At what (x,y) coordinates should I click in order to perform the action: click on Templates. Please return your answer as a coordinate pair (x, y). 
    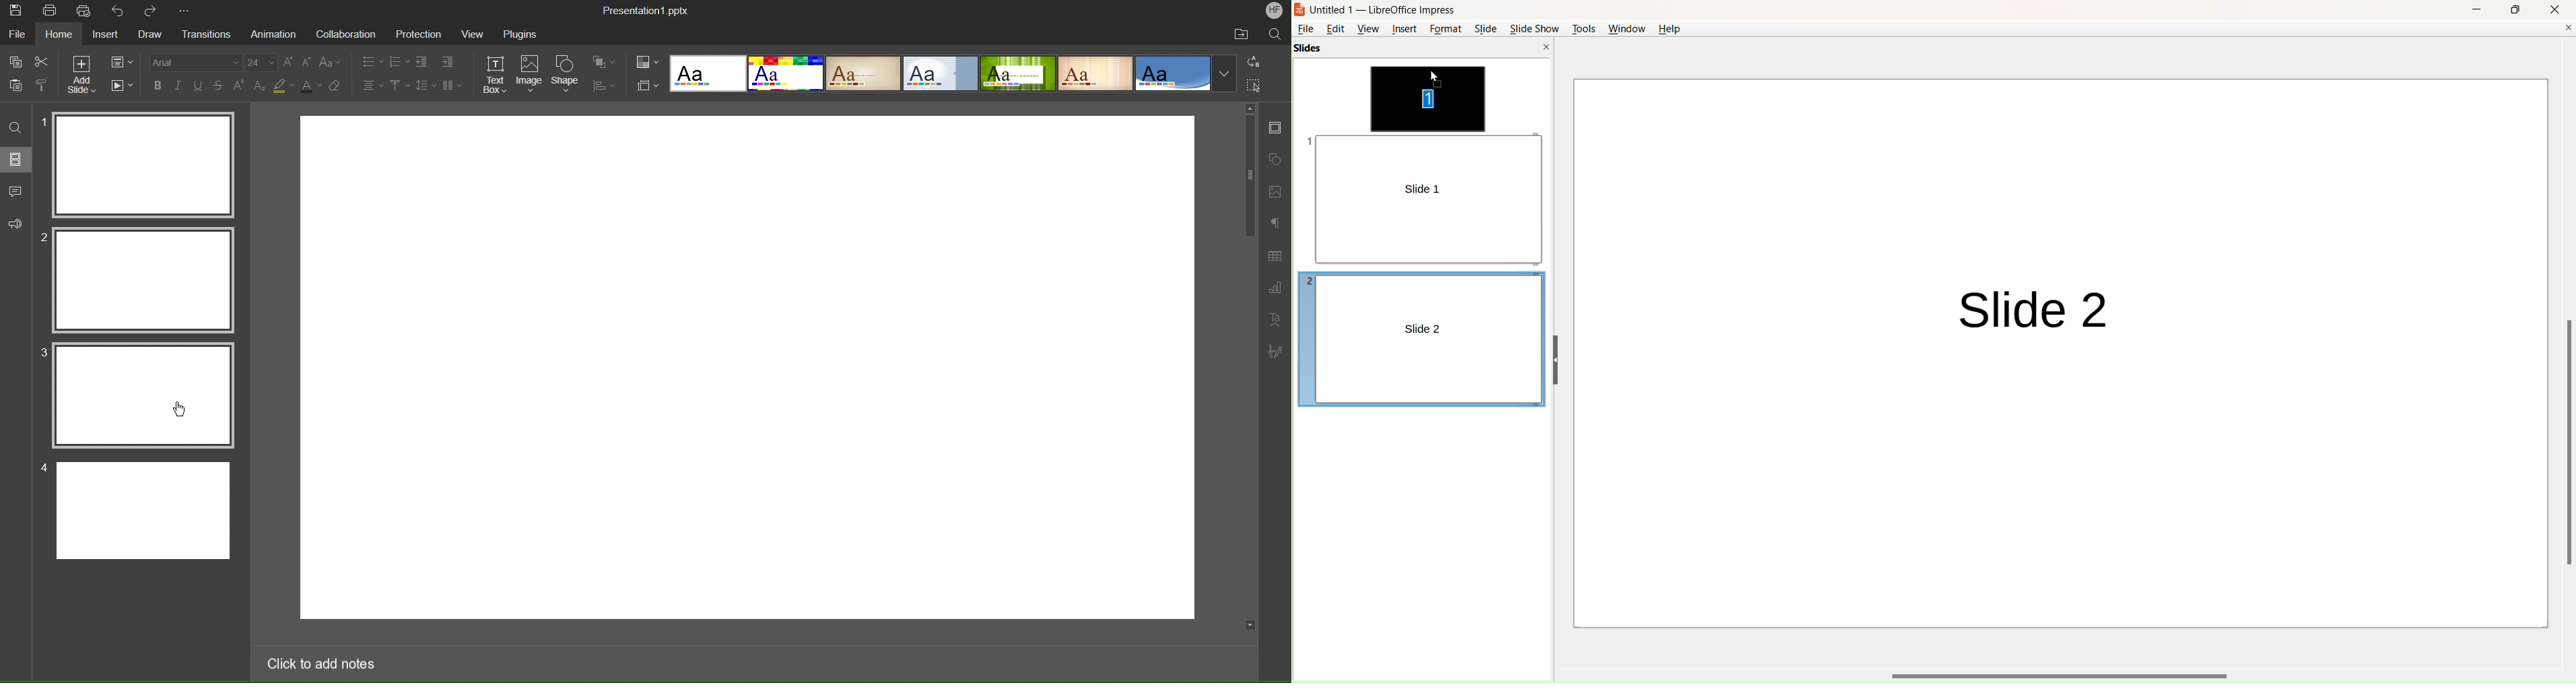
    Looking at the image, I should click on (955, 73).